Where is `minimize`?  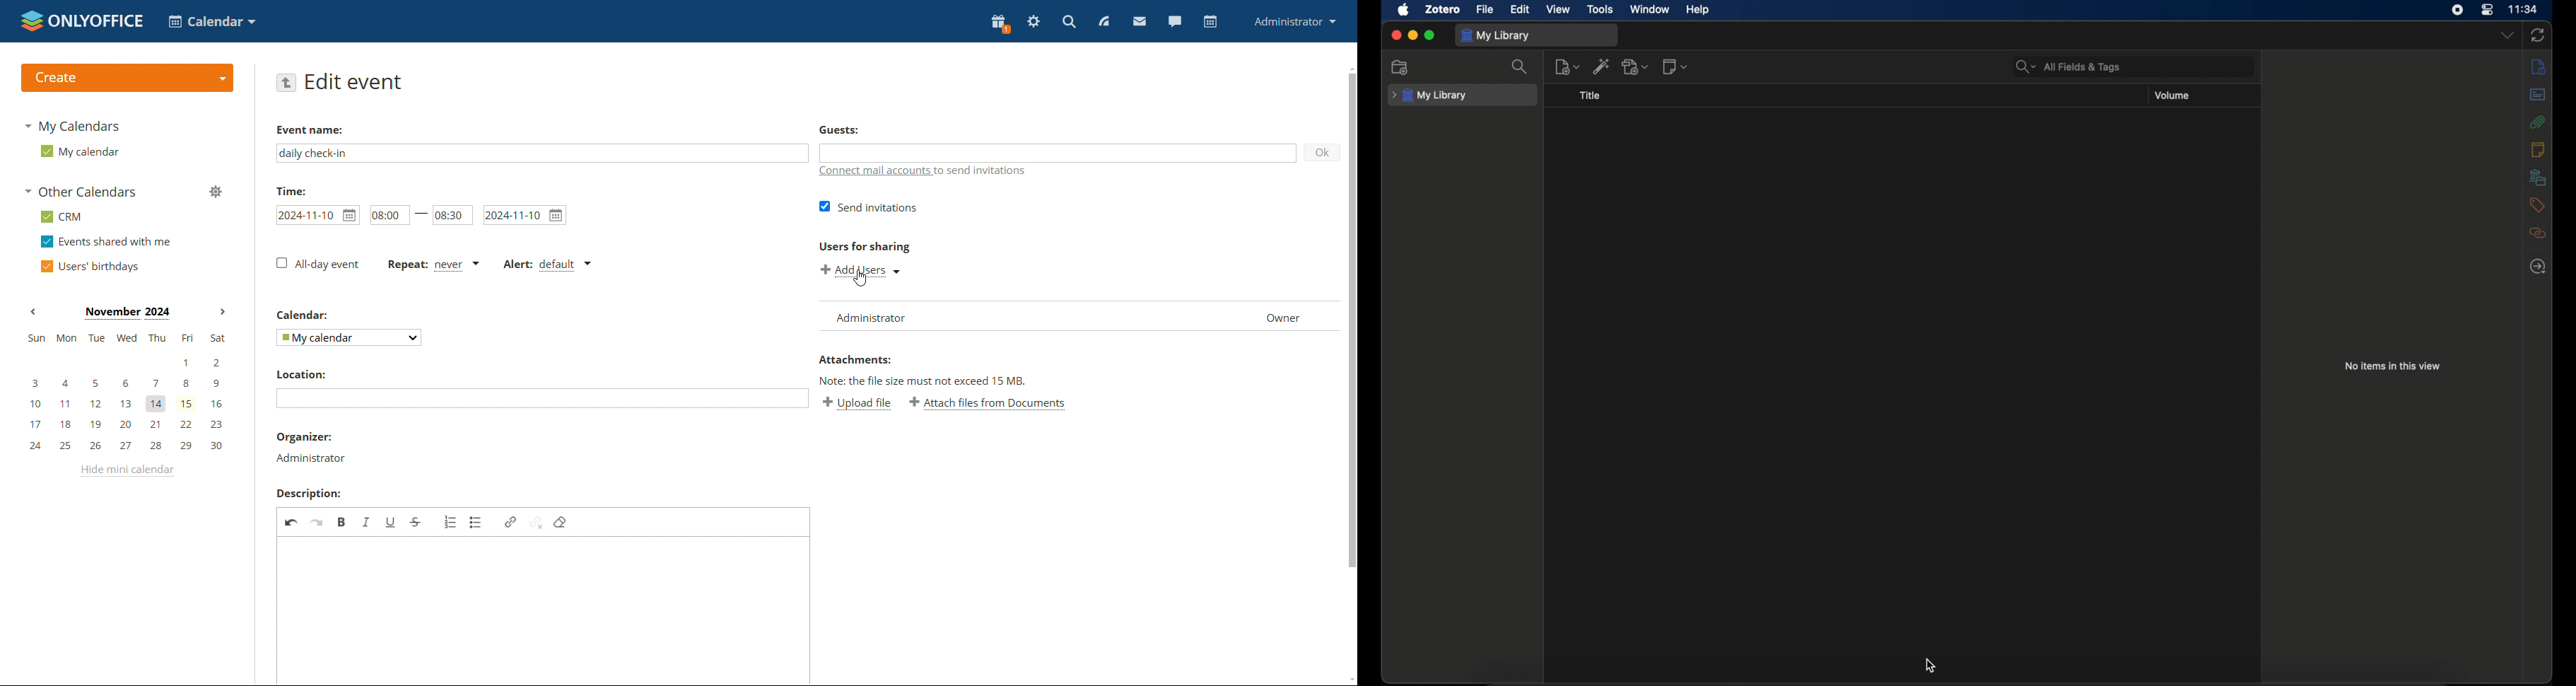
minimize is located at coordinates (1413, 36).